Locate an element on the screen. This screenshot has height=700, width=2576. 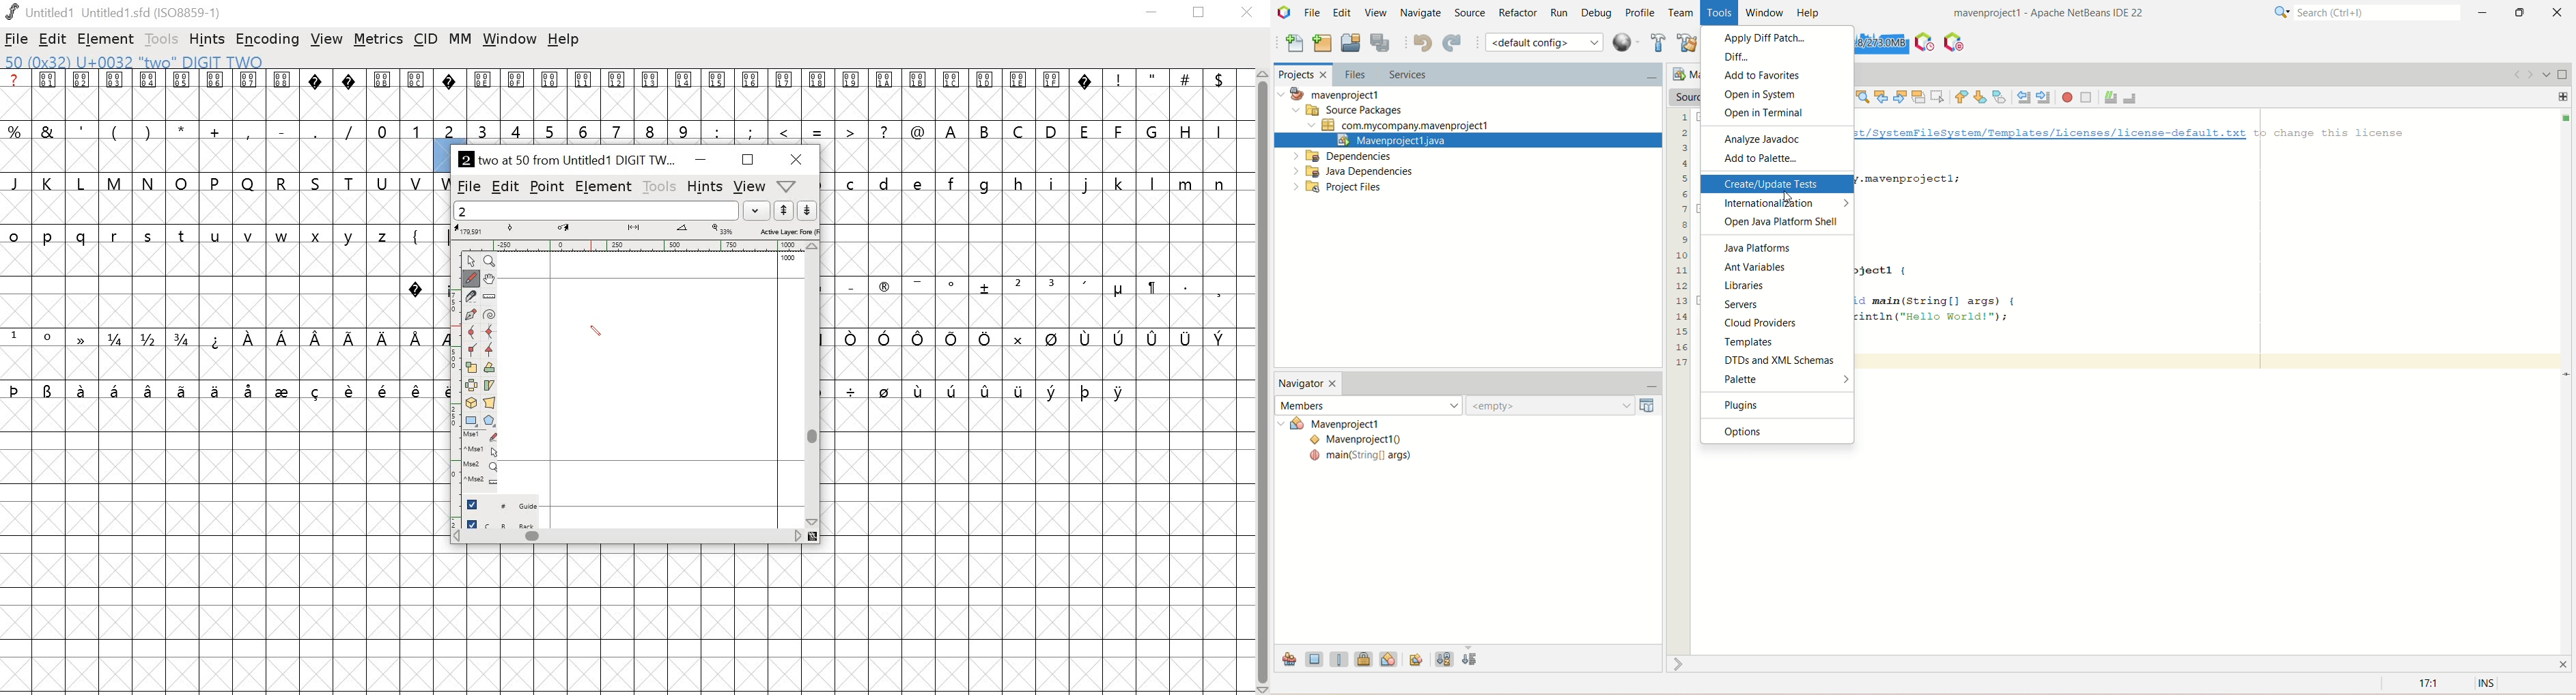
flip is located at coordinates (472, 386).